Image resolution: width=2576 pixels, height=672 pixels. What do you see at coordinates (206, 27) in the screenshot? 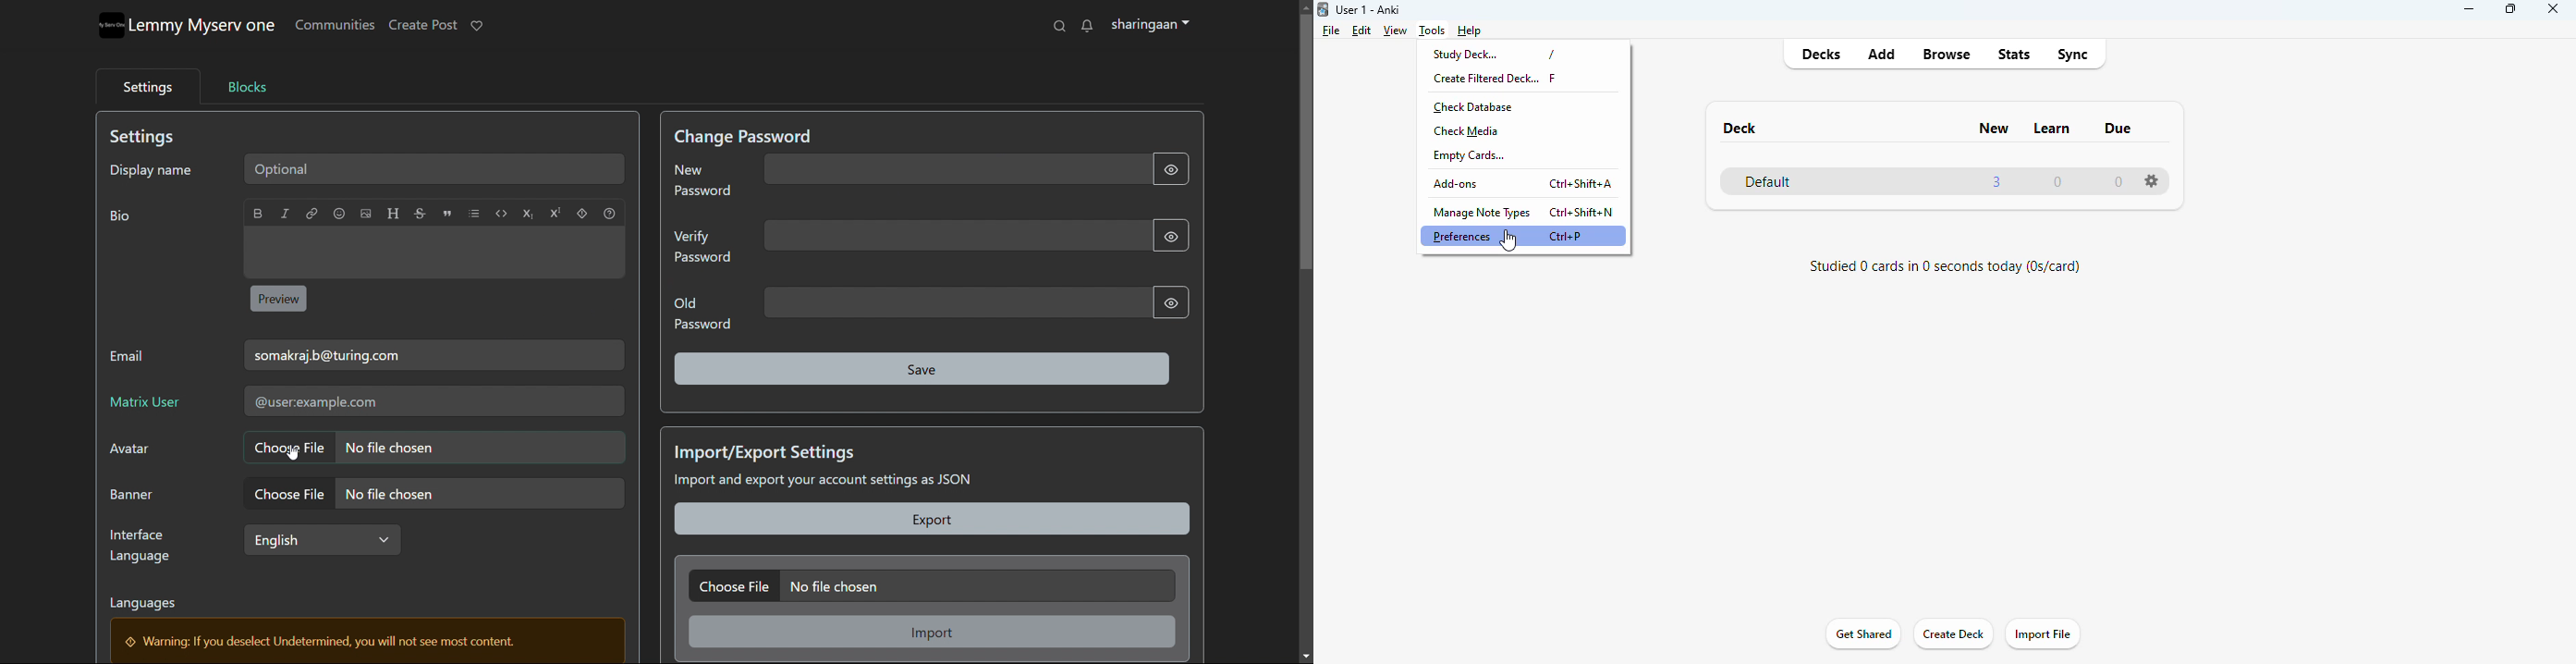
I see `Lemmy Myserv one` at bounding box center [206, 27].